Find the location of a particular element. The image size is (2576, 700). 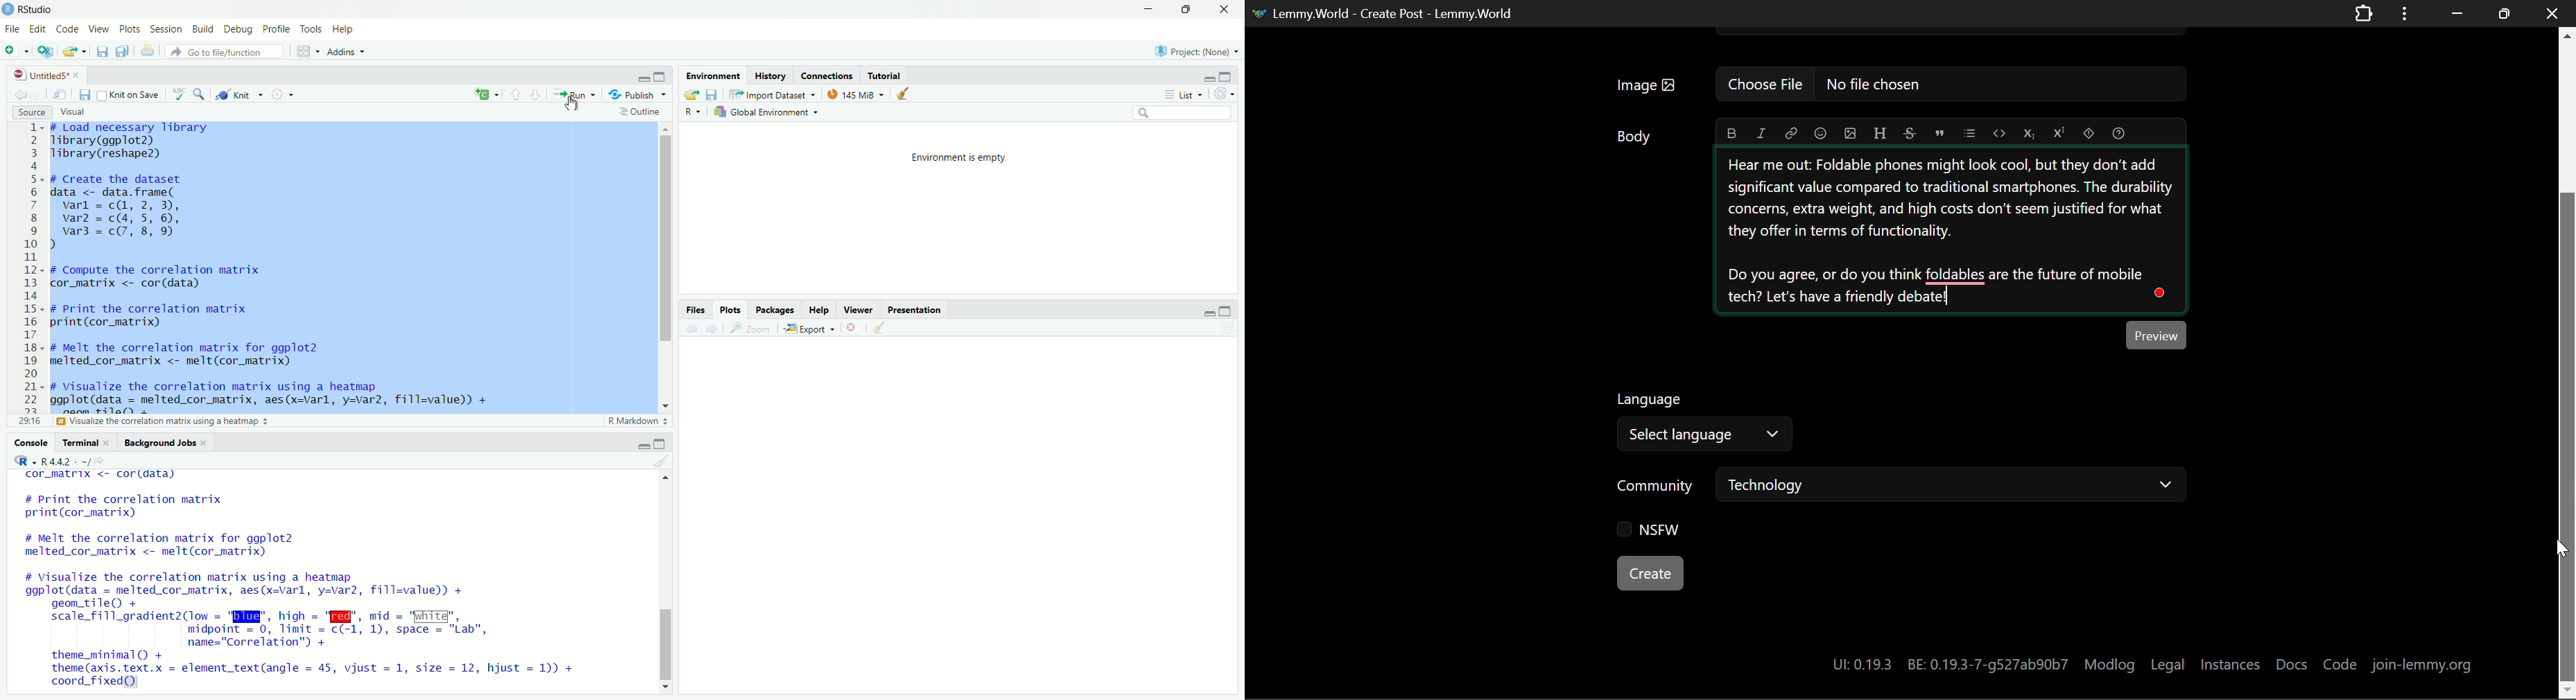

lines is located at coordinates (34, 274).